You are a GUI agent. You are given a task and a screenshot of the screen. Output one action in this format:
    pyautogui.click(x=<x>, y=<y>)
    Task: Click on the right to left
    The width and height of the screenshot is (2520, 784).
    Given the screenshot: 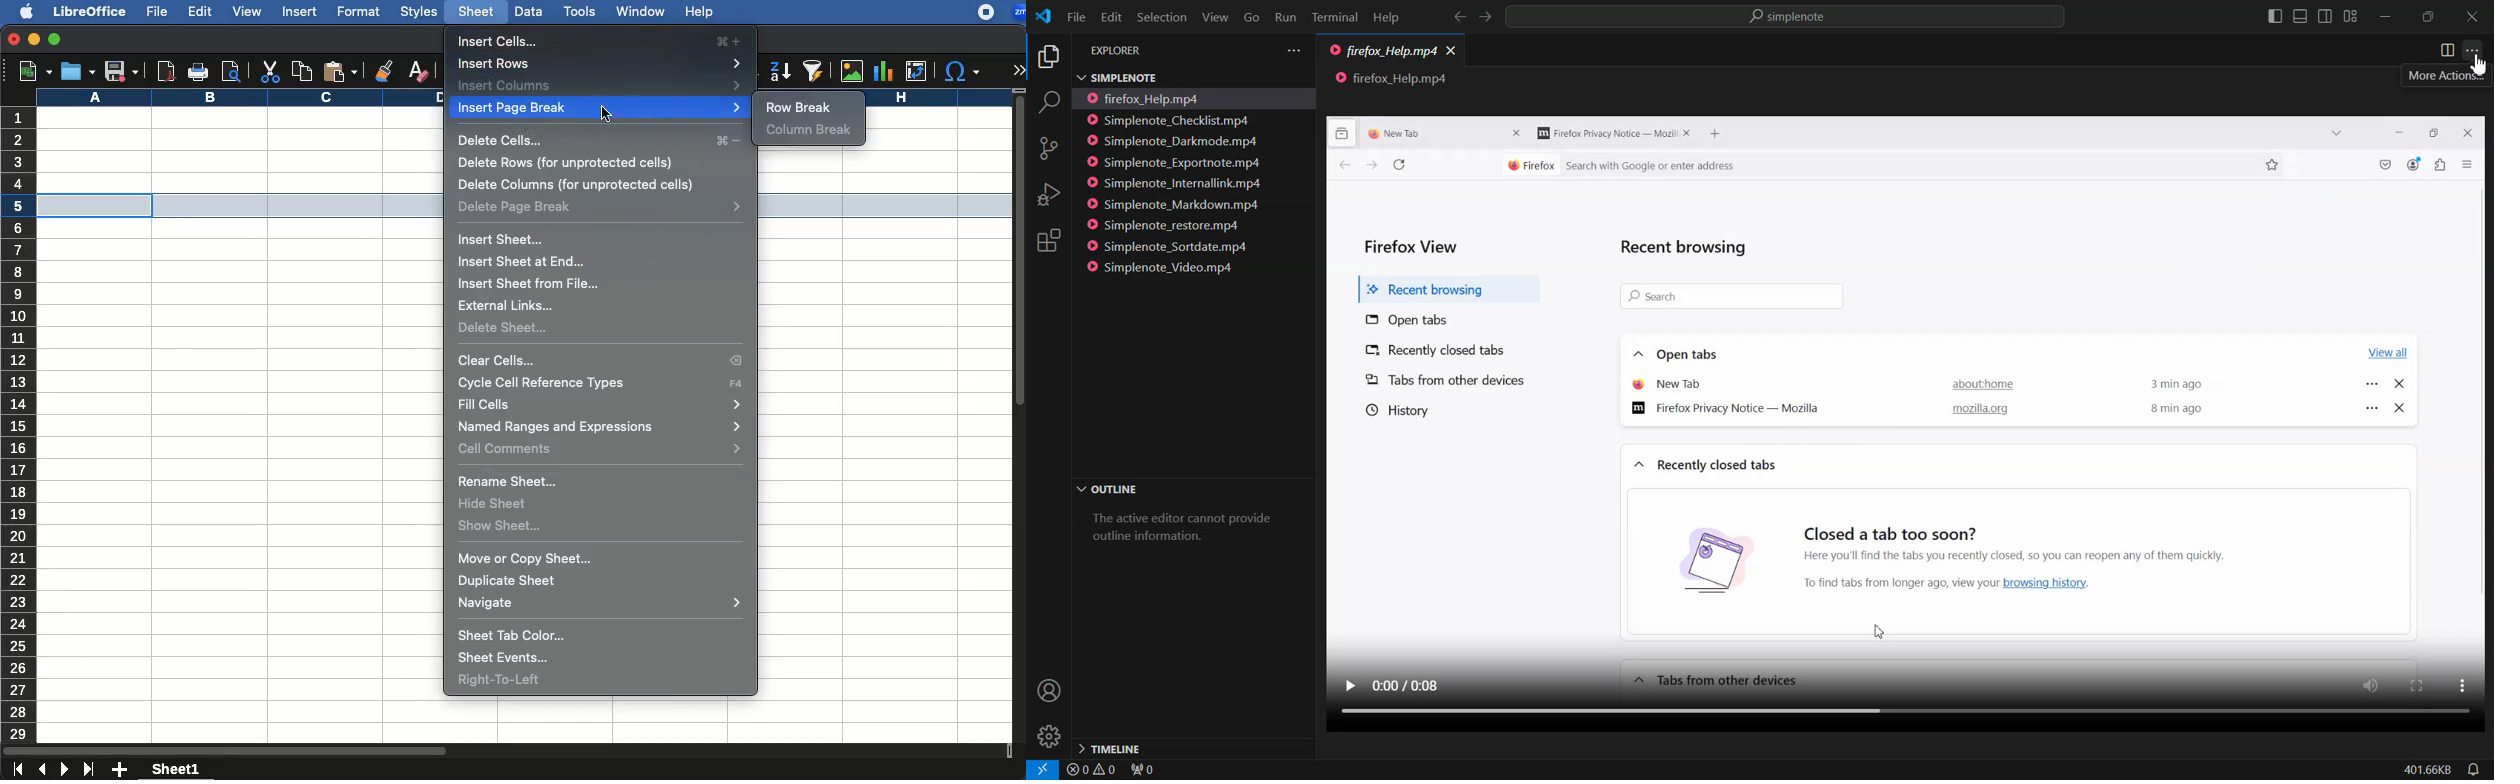 What is the action you would take?
    pyautogui.click(x=500, y=681)
    